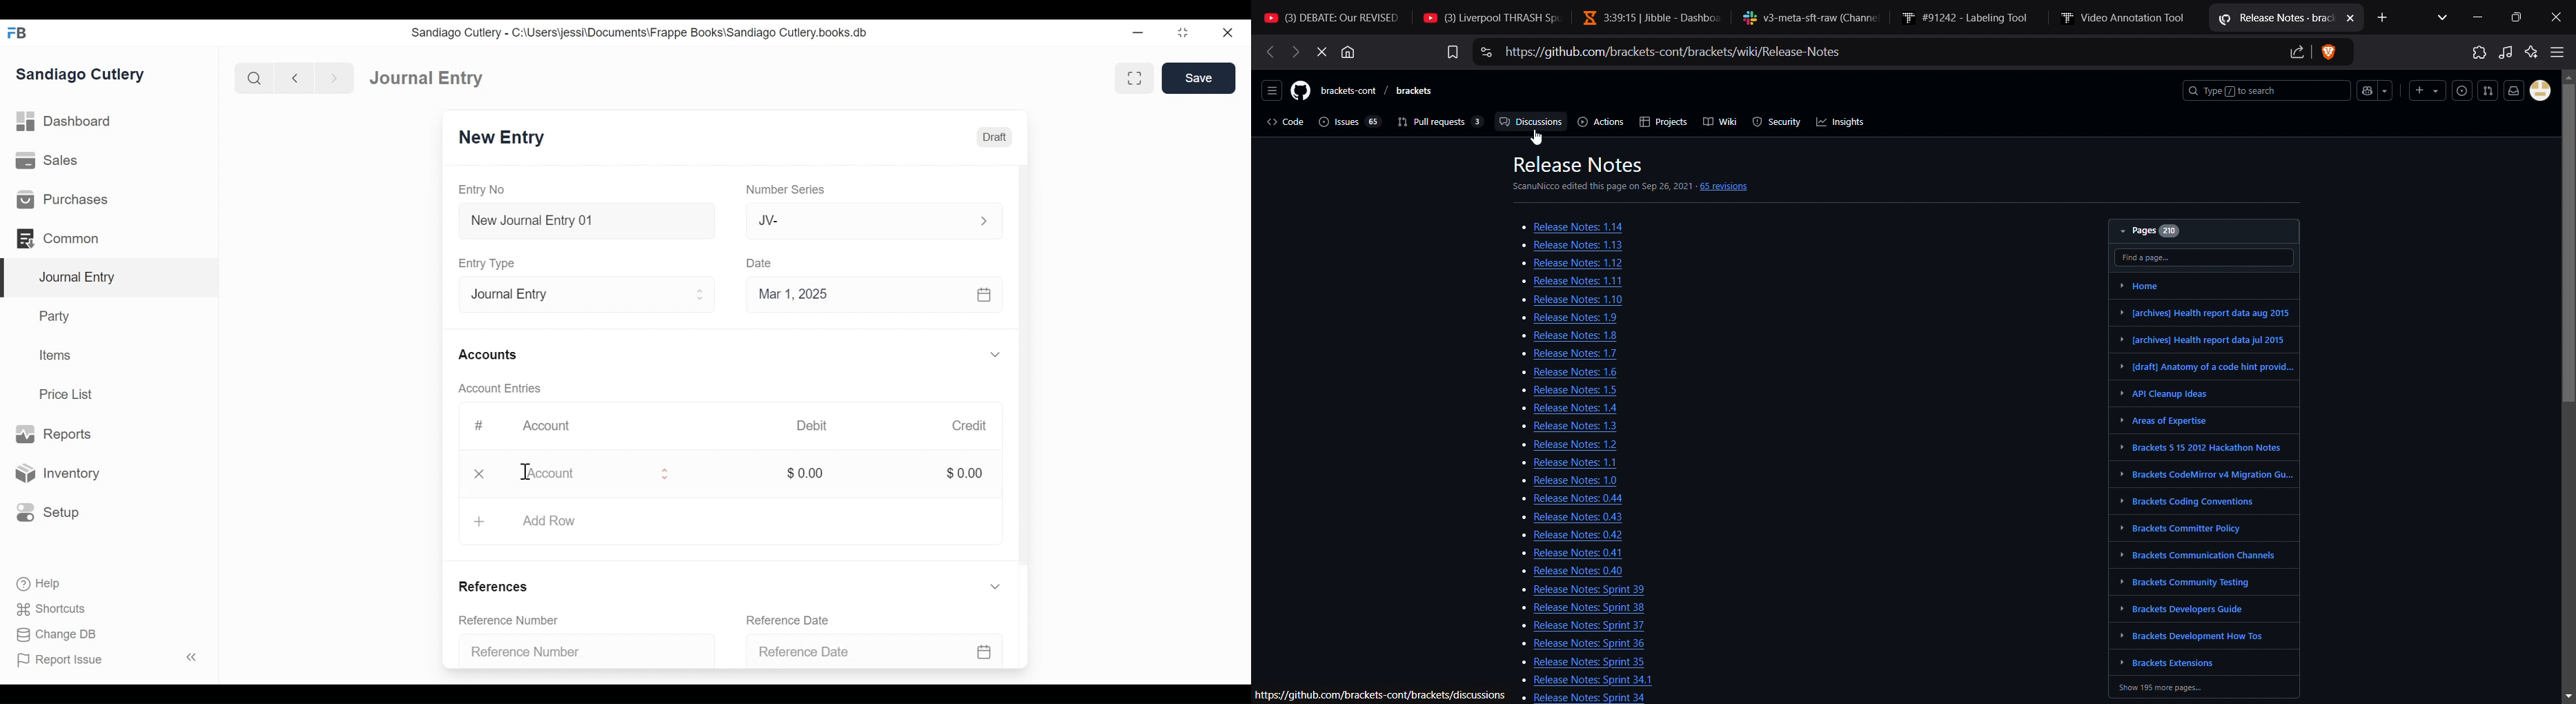 This screenshot has width=2576, height=728. I want to click on Account, so click(608, 474).